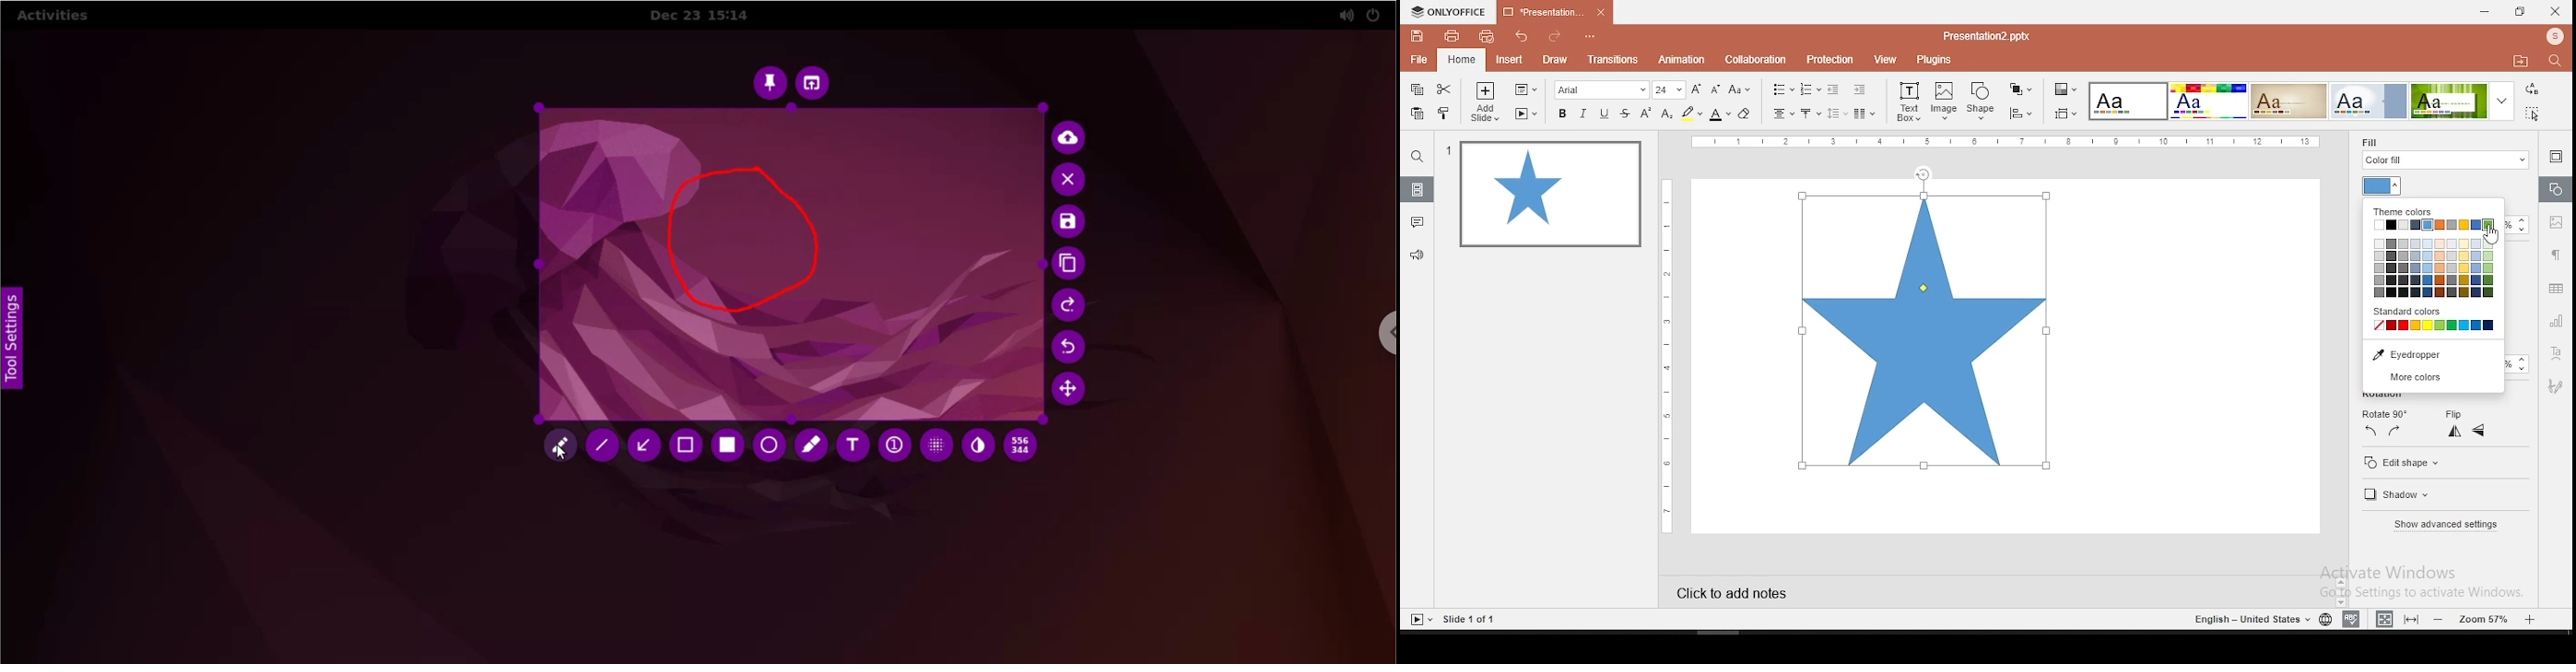 This screenshot has width=2576, height=672. What do you see at coordinates (1924, 327) in the screenshot?
I see `active shape` at bounding box center [1924, 327].